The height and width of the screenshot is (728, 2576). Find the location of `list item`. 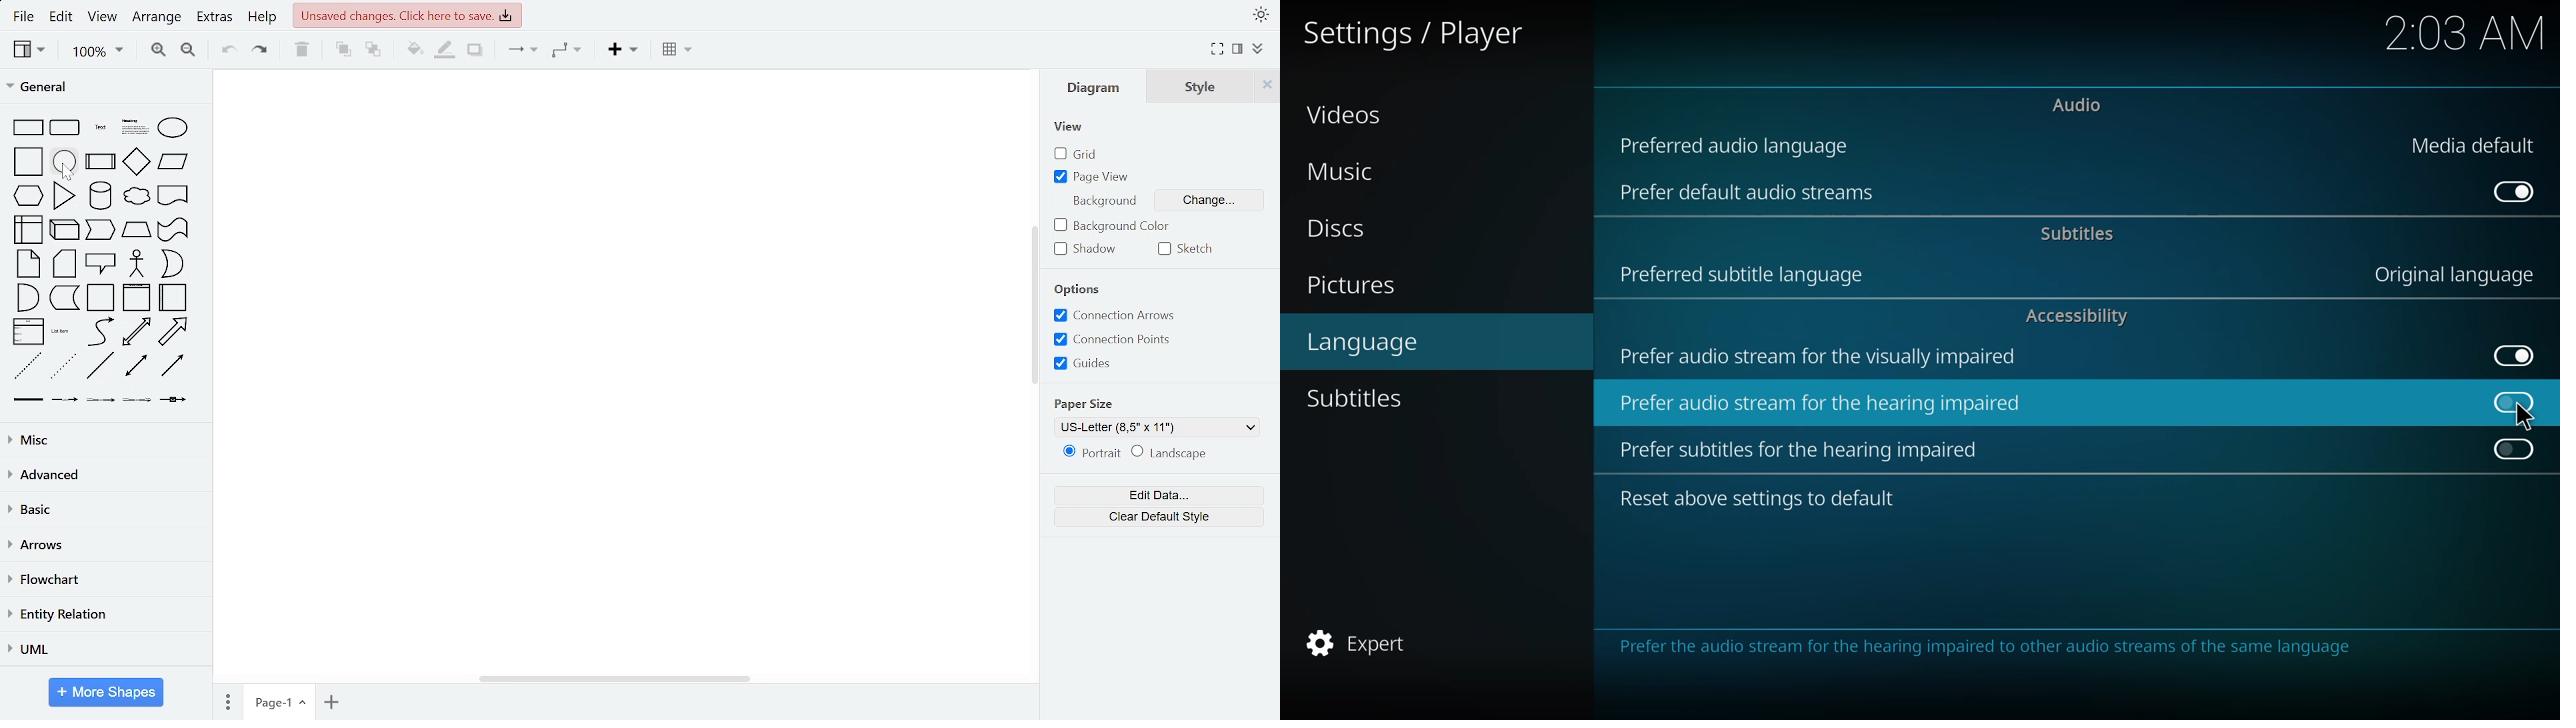

list item is located at coordinates (63, 332).